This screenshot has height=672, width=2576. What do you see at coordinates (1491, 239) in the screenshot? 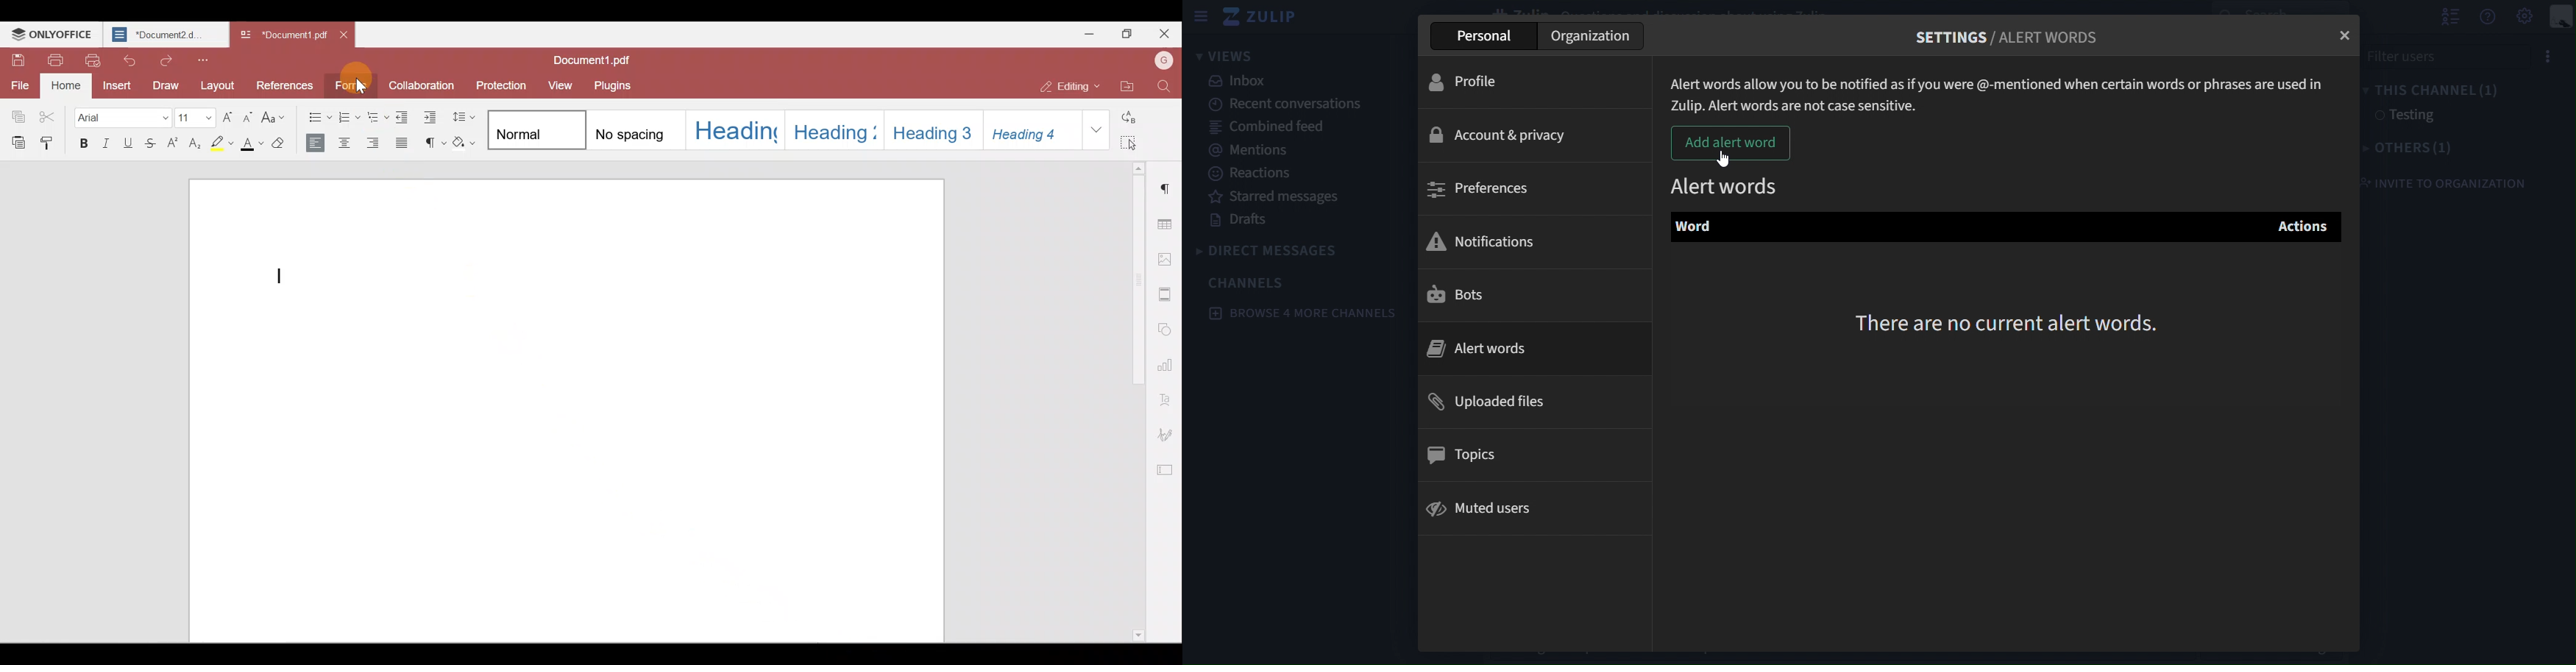
I see `notifications` at bounding box center [1491, 239].